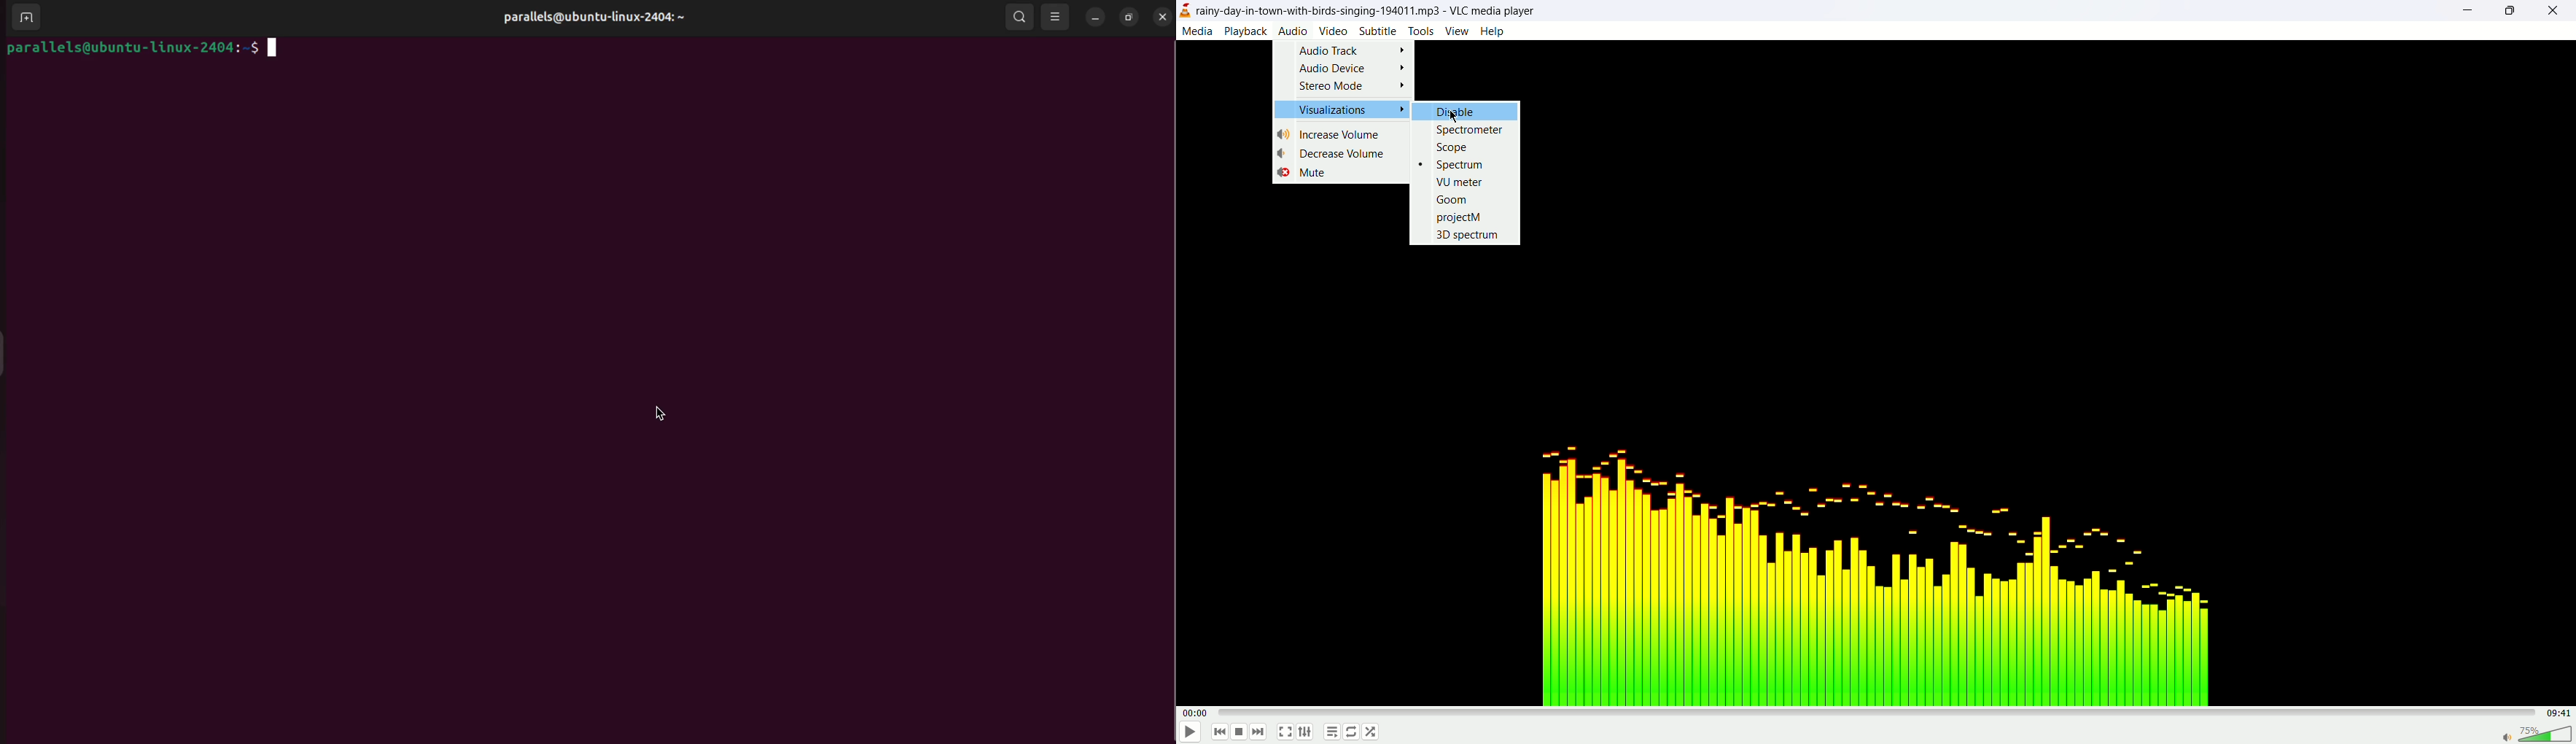  I want to click on scope, so click(1451, 147).